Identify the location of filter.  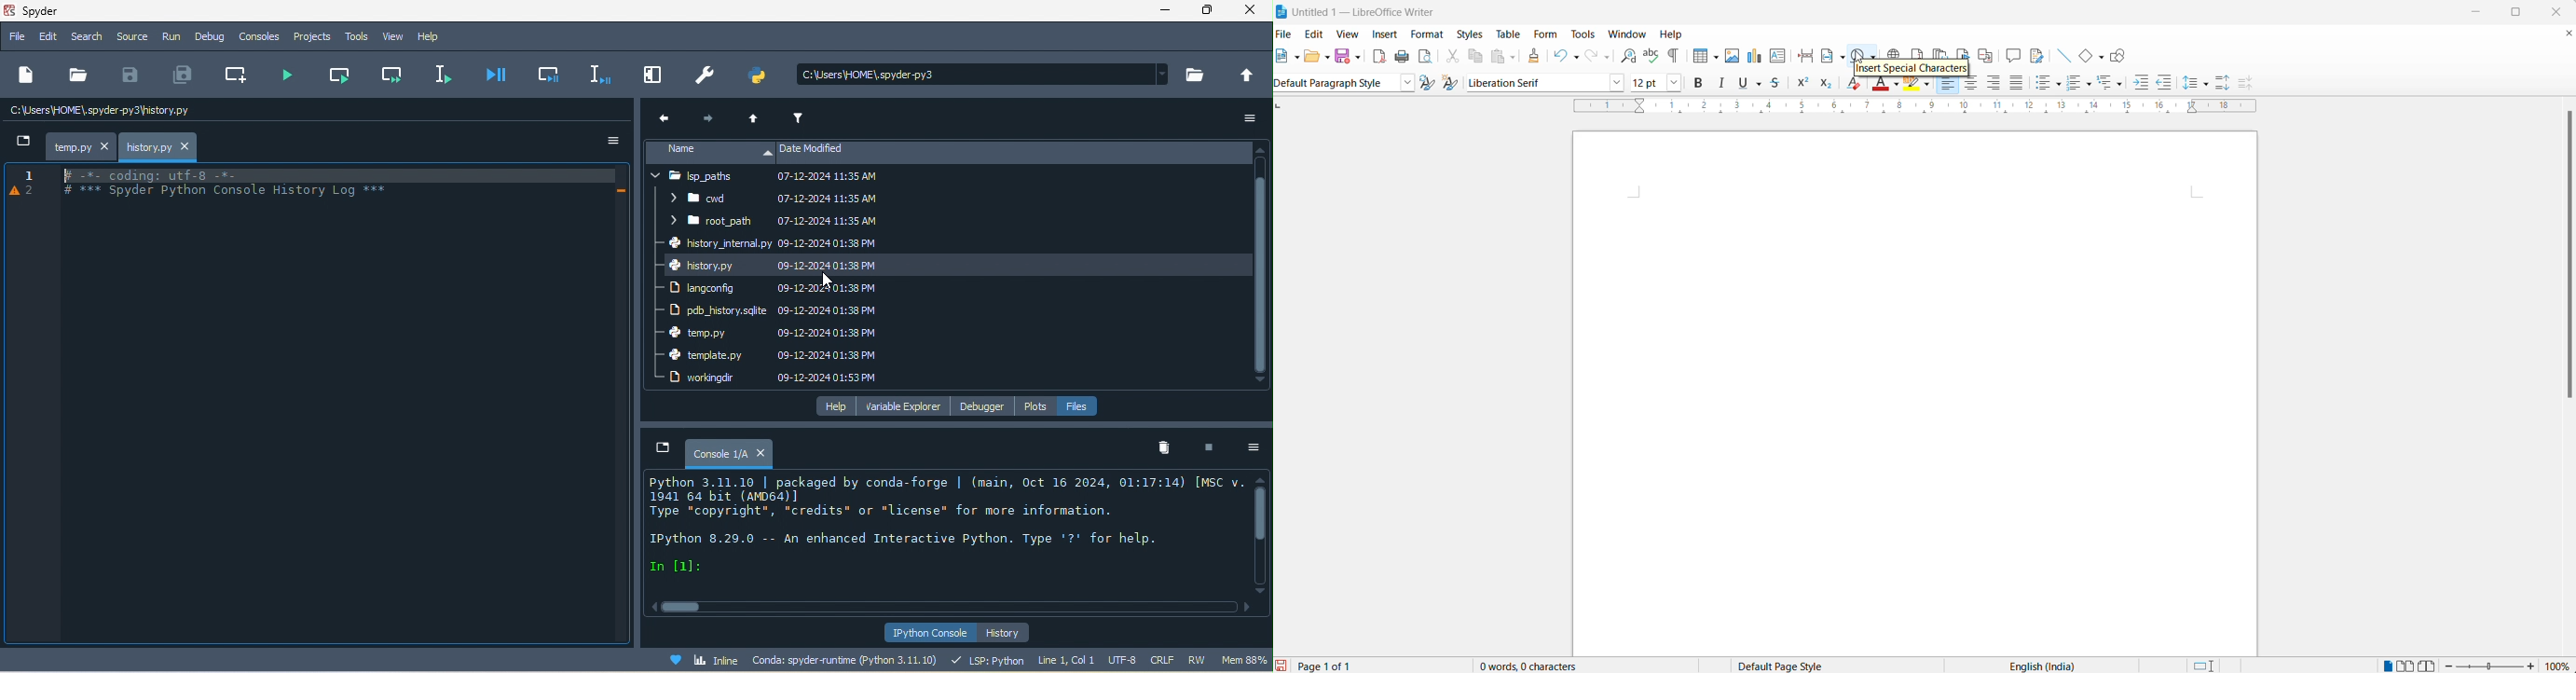
(802, 116).